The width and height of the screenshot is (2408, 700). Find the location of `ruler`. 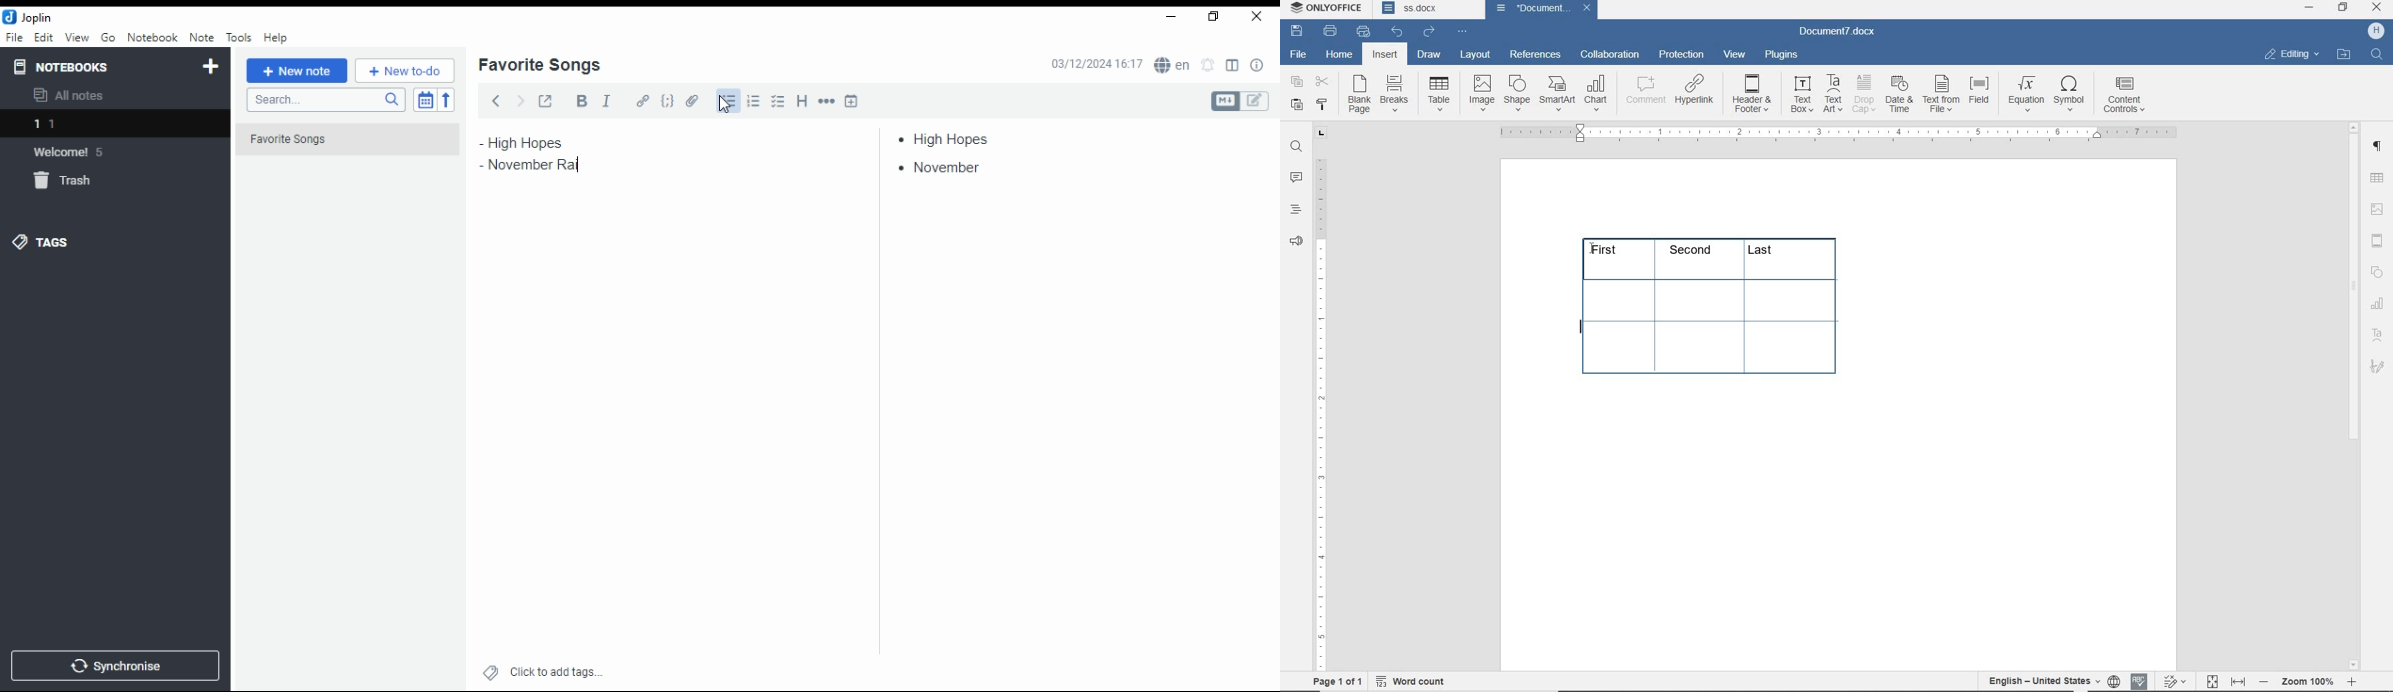

ruler is located at coordinates (1835, 133).